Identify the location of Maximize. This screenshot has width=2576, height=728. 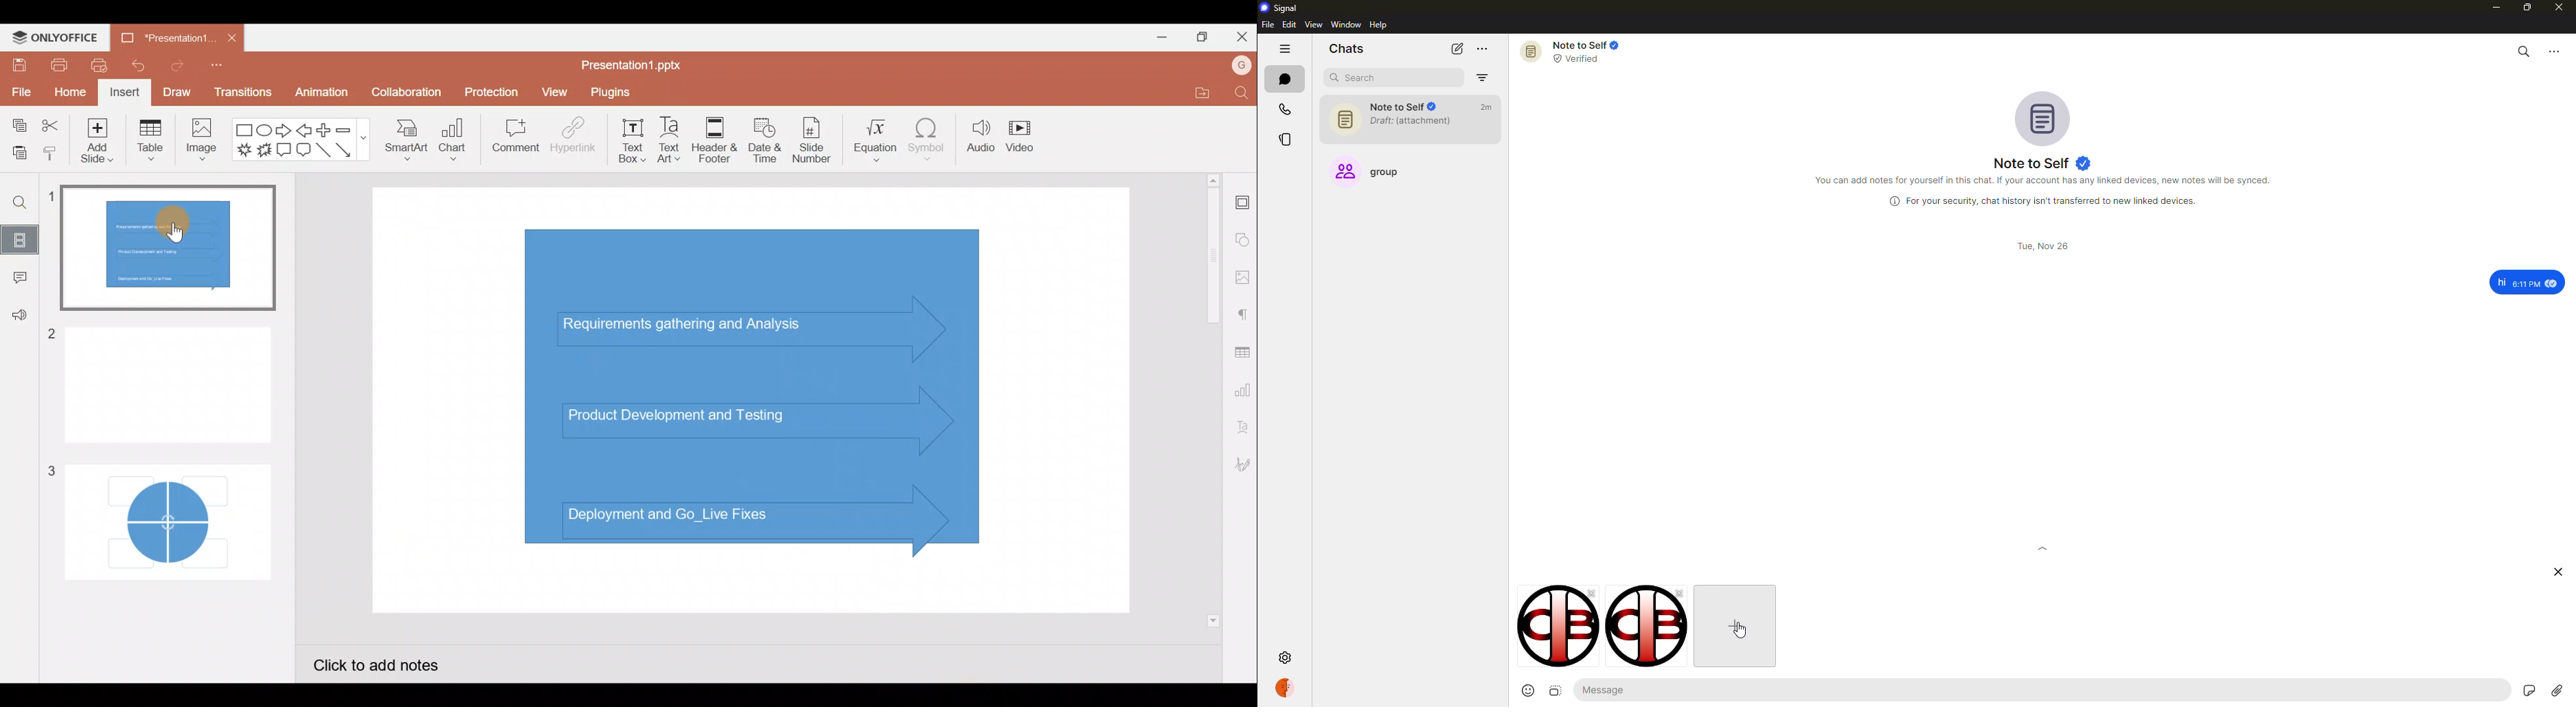
(1205, 35).